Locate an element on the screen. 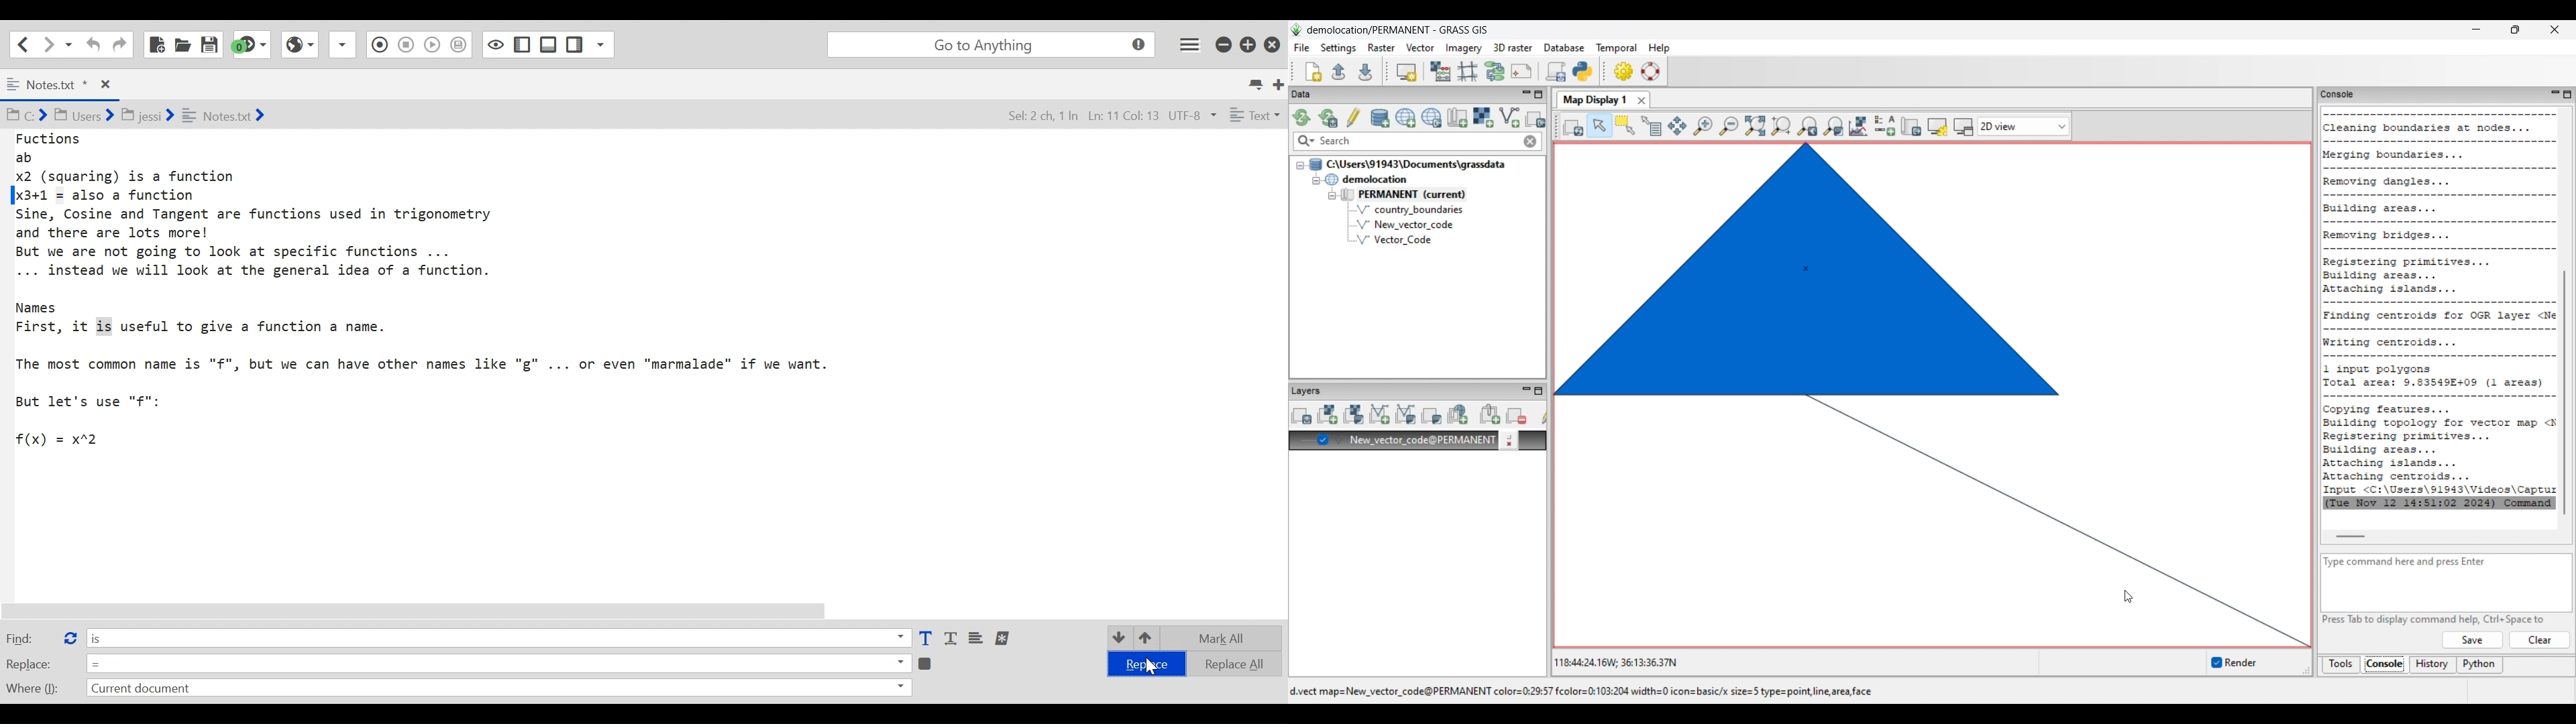  Arrow up is located at coordinates (1146, 639).